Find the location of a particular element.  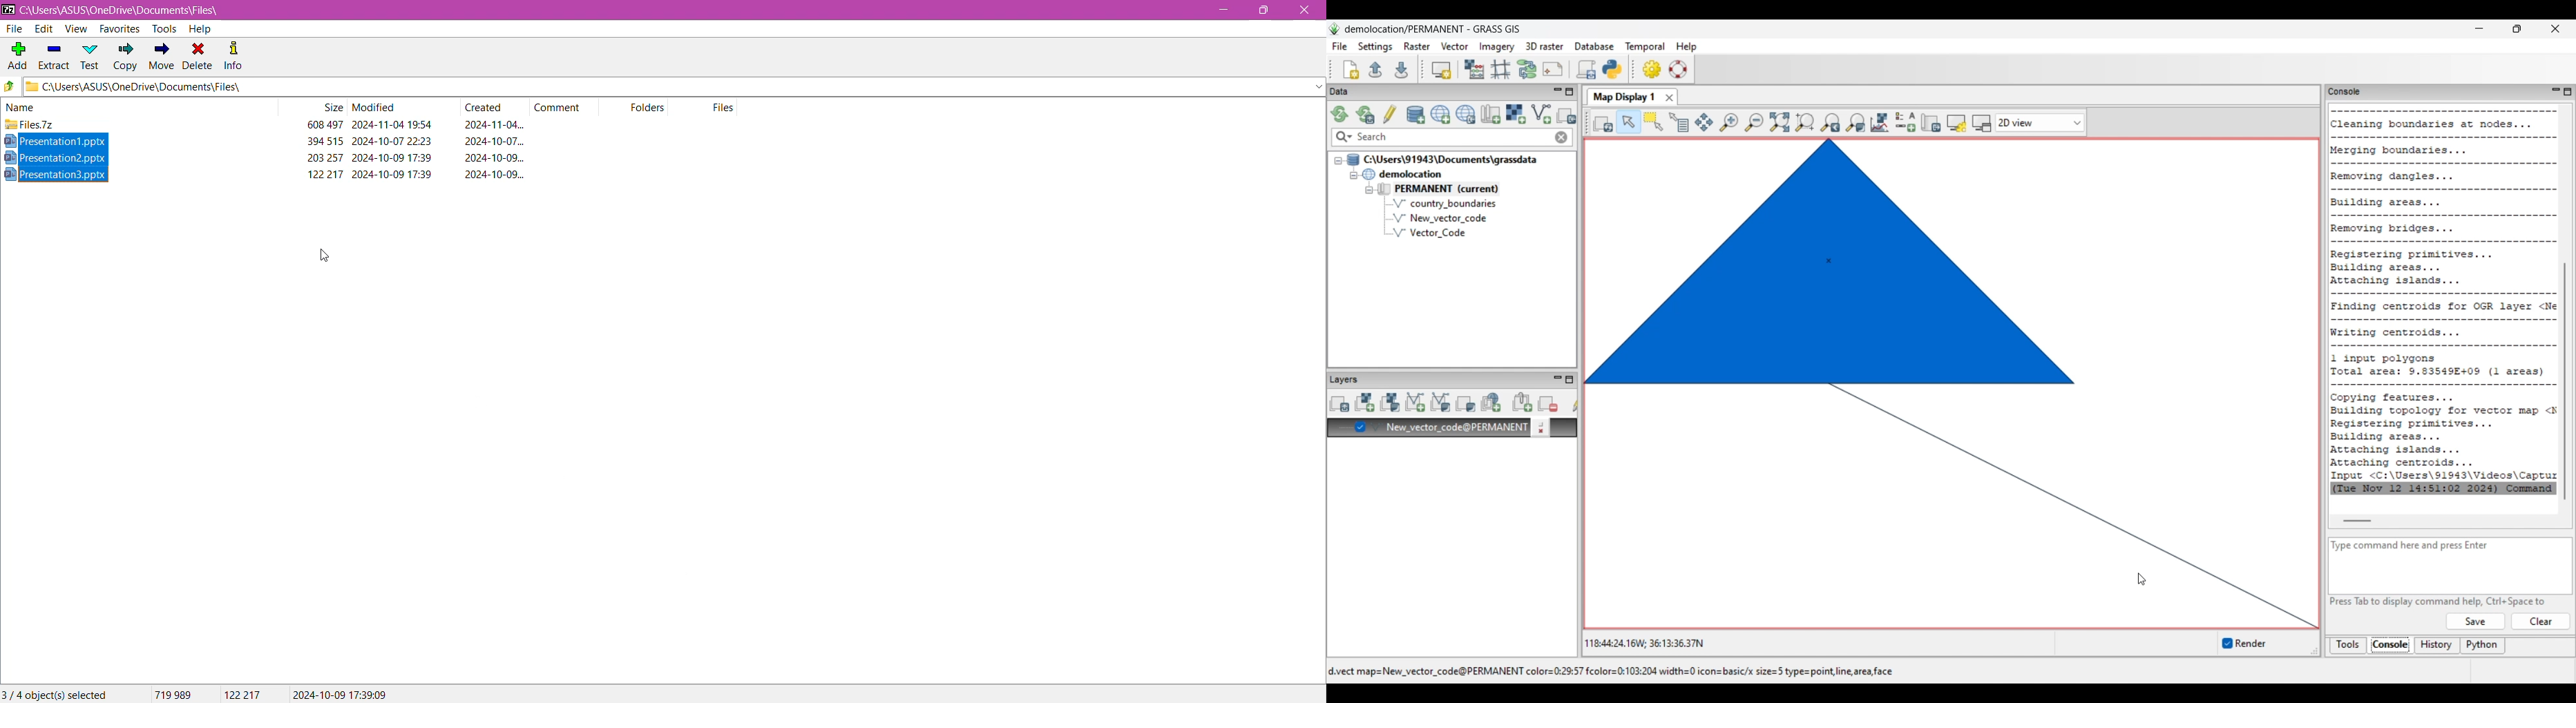

New '.7z' zip file created for the selected files is located at coordinates (142, 125).